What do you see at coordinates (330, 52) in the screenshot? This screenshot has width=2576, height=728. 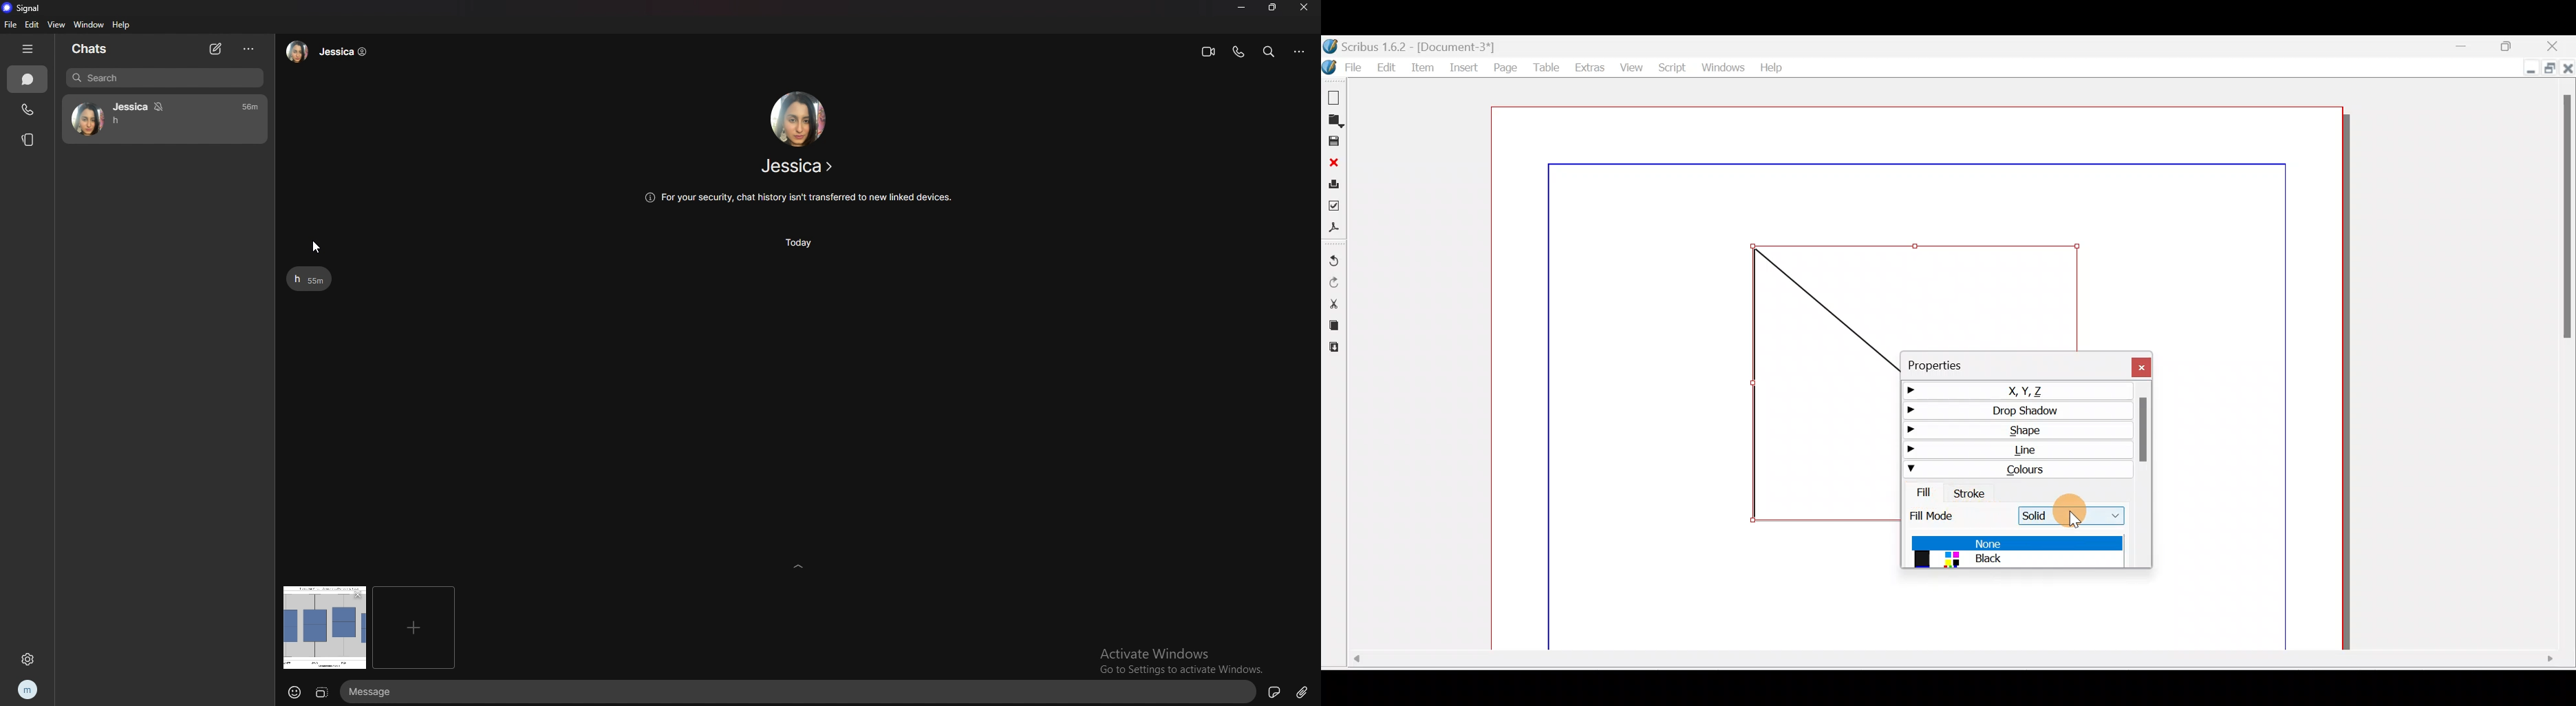 I see `contact` at bounding box center [330, 52].